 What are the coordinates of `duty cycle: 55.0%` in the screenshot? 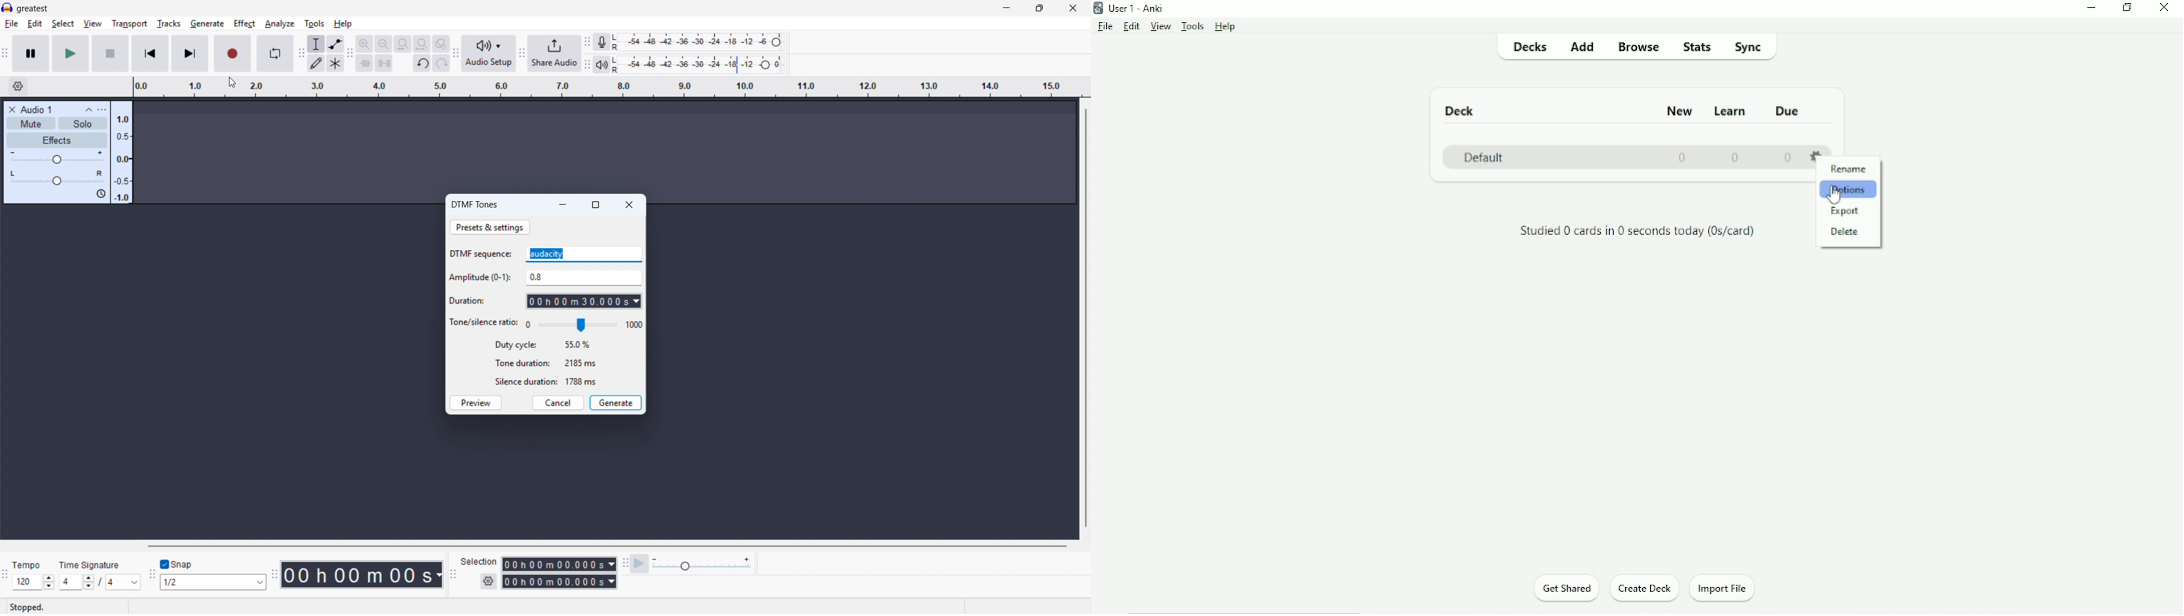 It's located at (545, 345).